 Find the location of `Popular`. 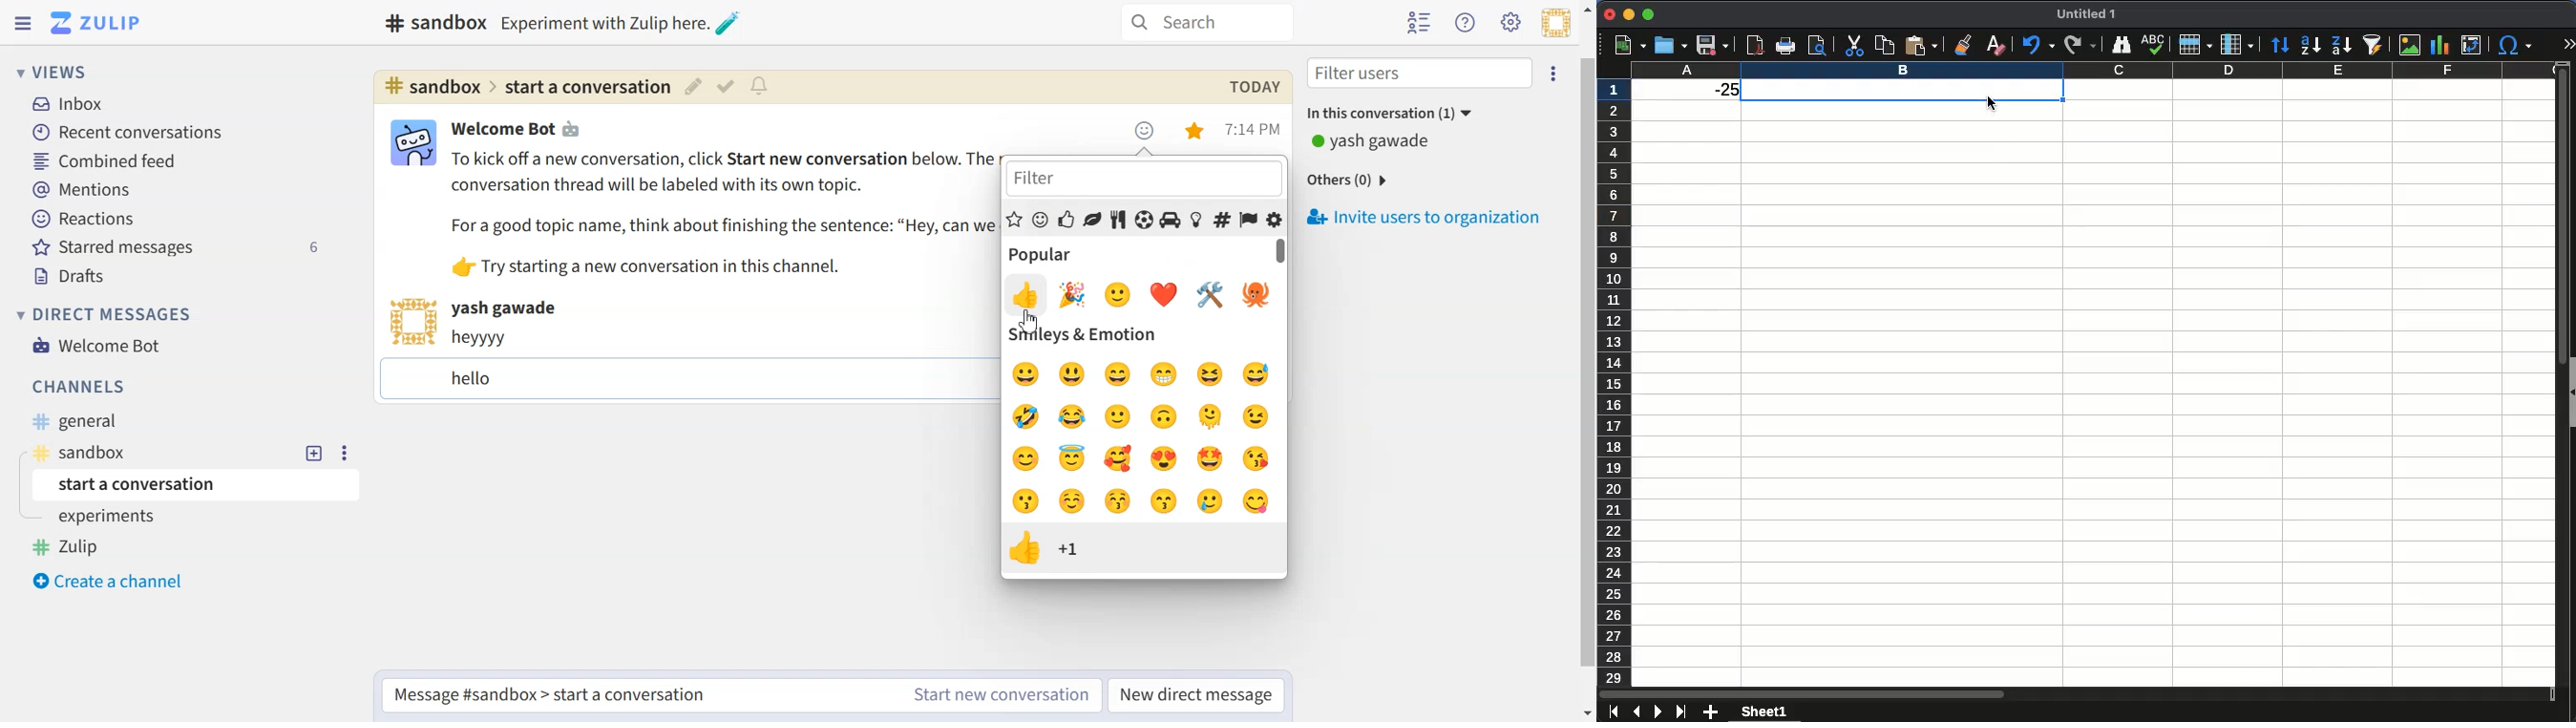

Popular is located at coordinates (1014, 220).